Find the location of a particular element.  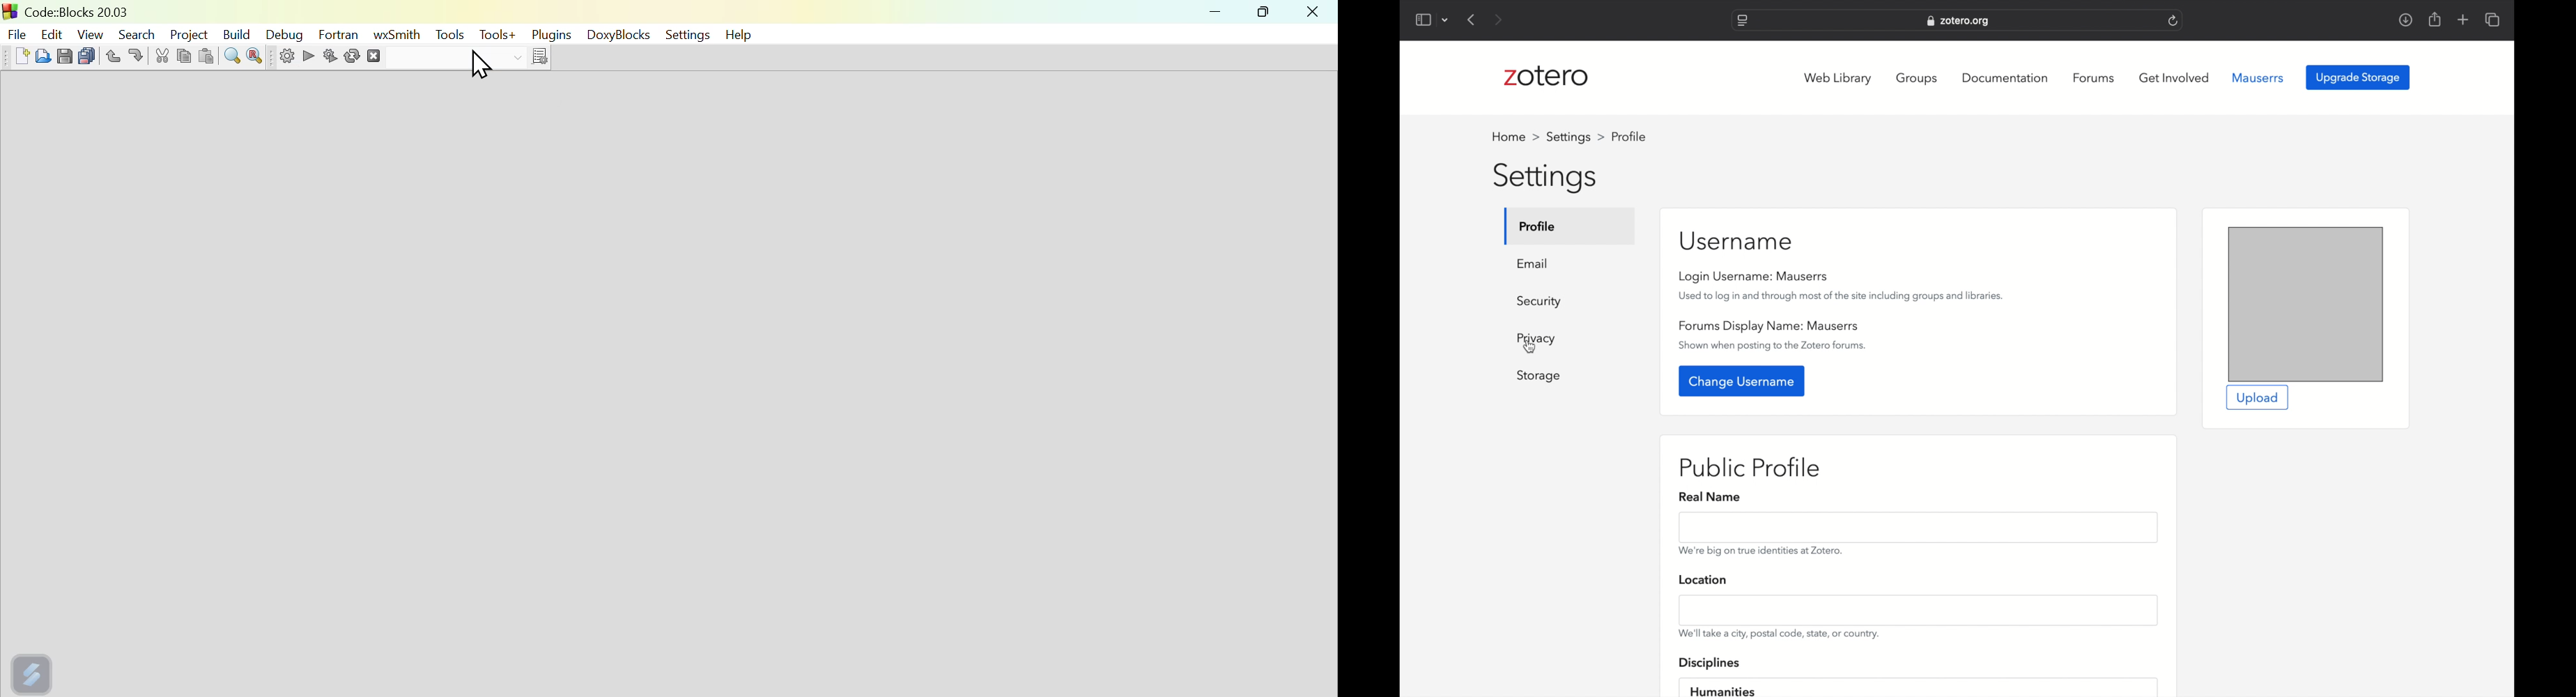

Debug is located at coordinates (288, 34).